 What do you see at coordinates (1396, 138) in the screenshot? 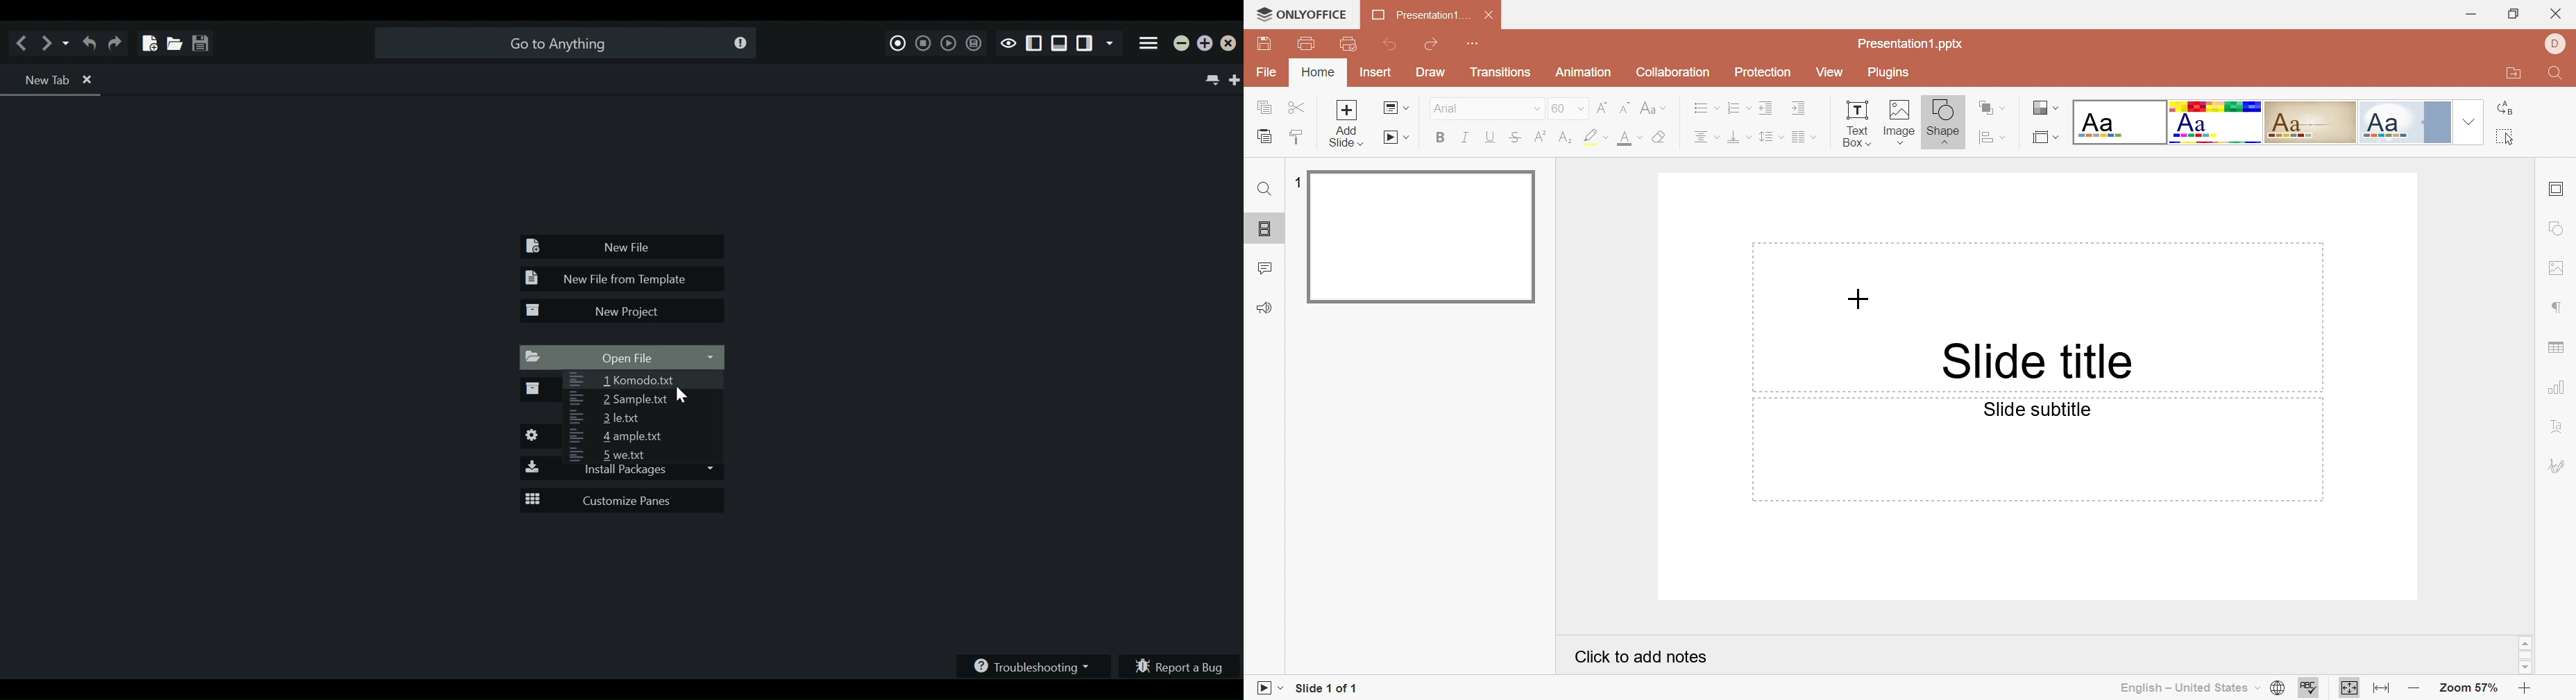
I see `Start slideshow` at bounding box center [1396, 138].